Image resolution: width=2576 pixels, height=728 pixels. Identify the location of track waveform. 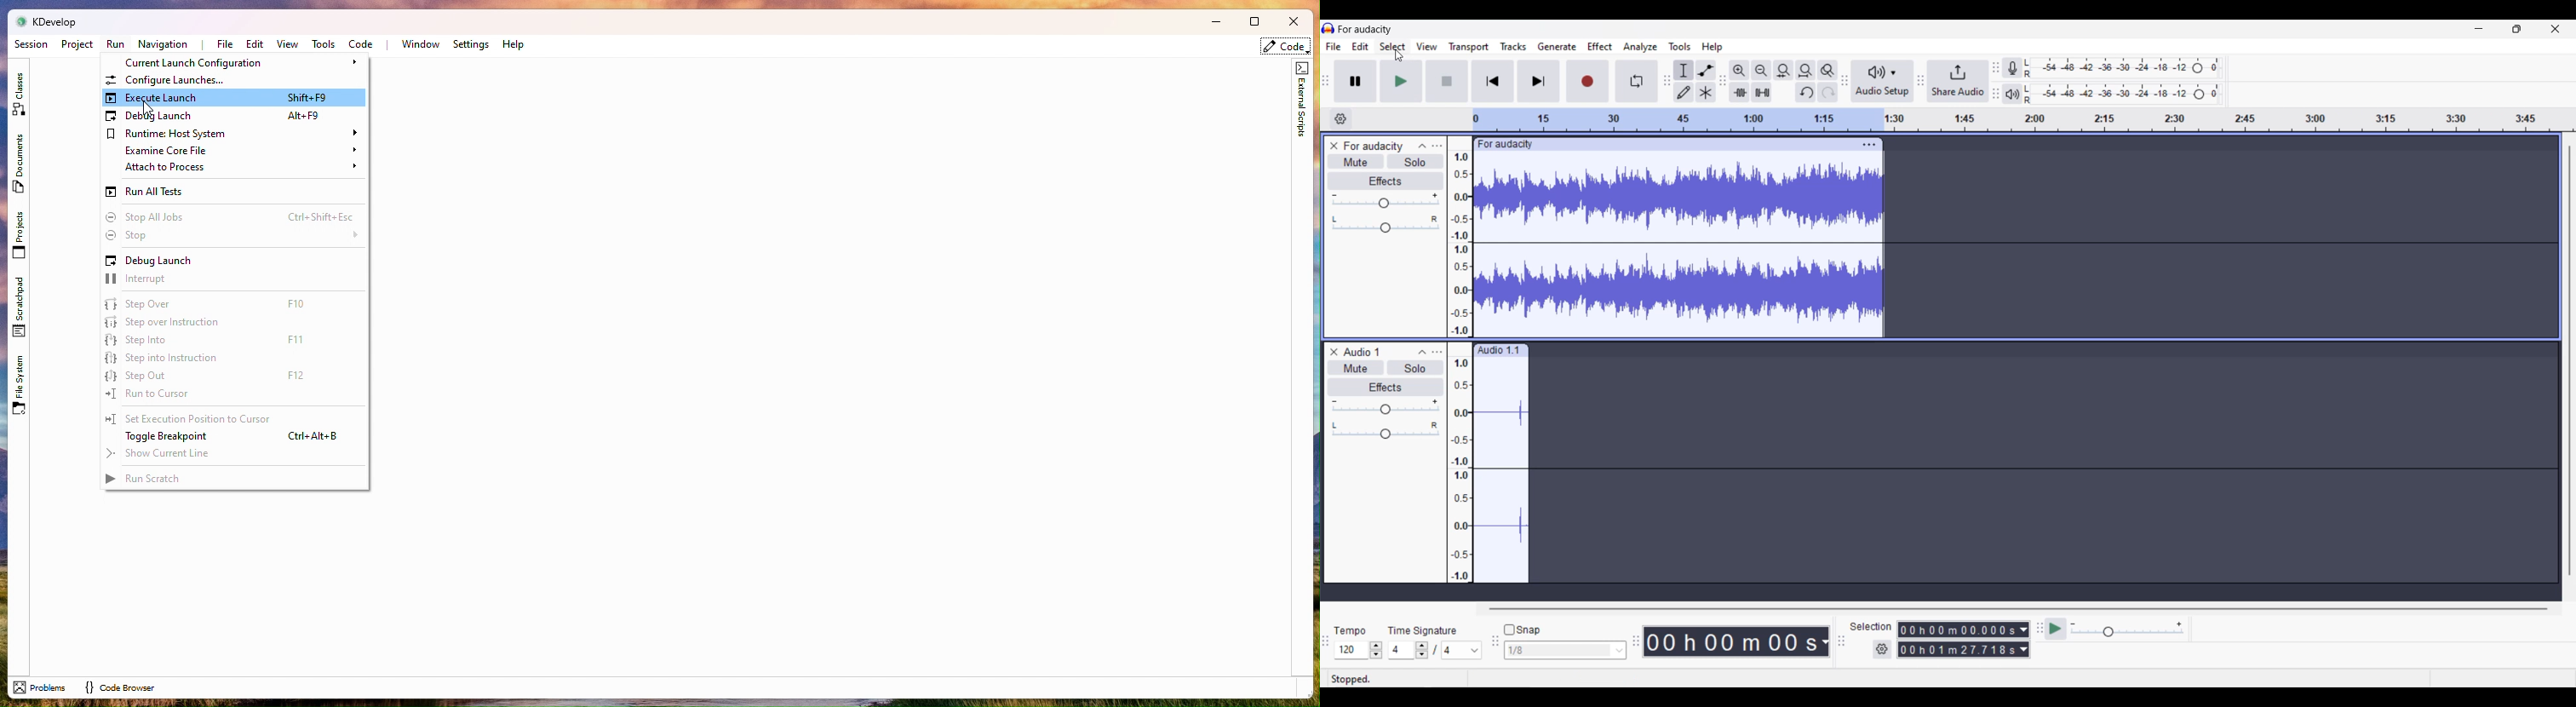
(1501, 473).